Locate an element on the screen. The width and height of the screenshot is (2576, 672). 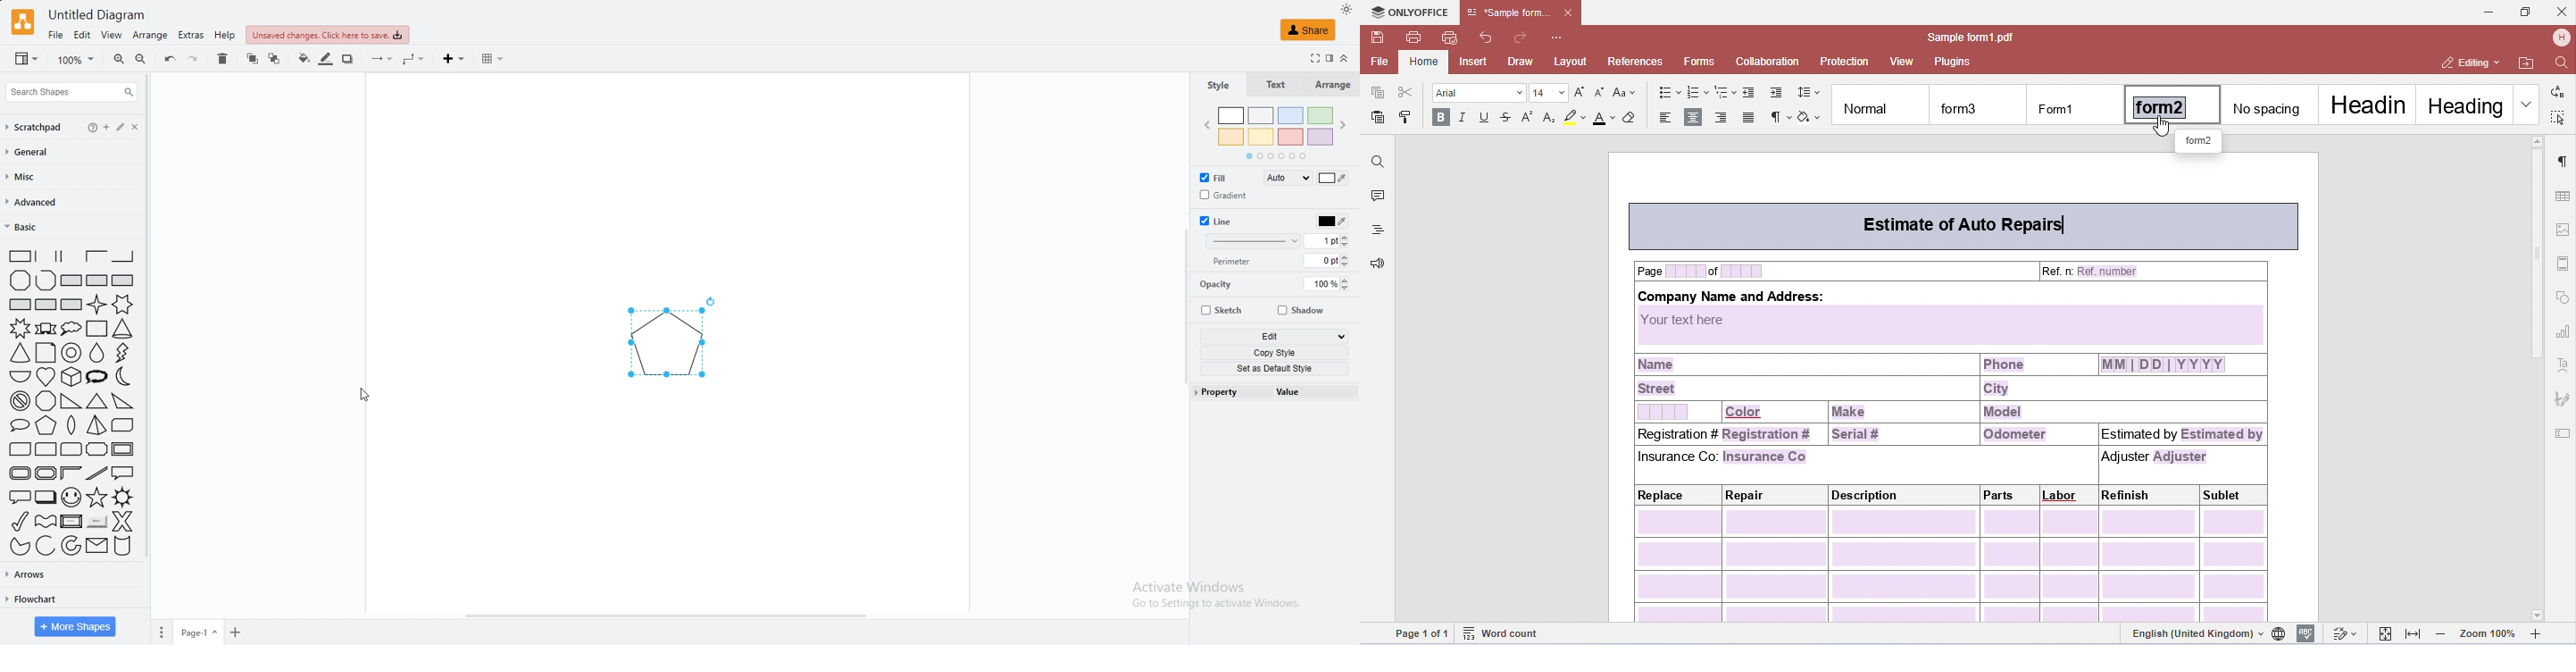
cone is located at coordinates (123, 329).